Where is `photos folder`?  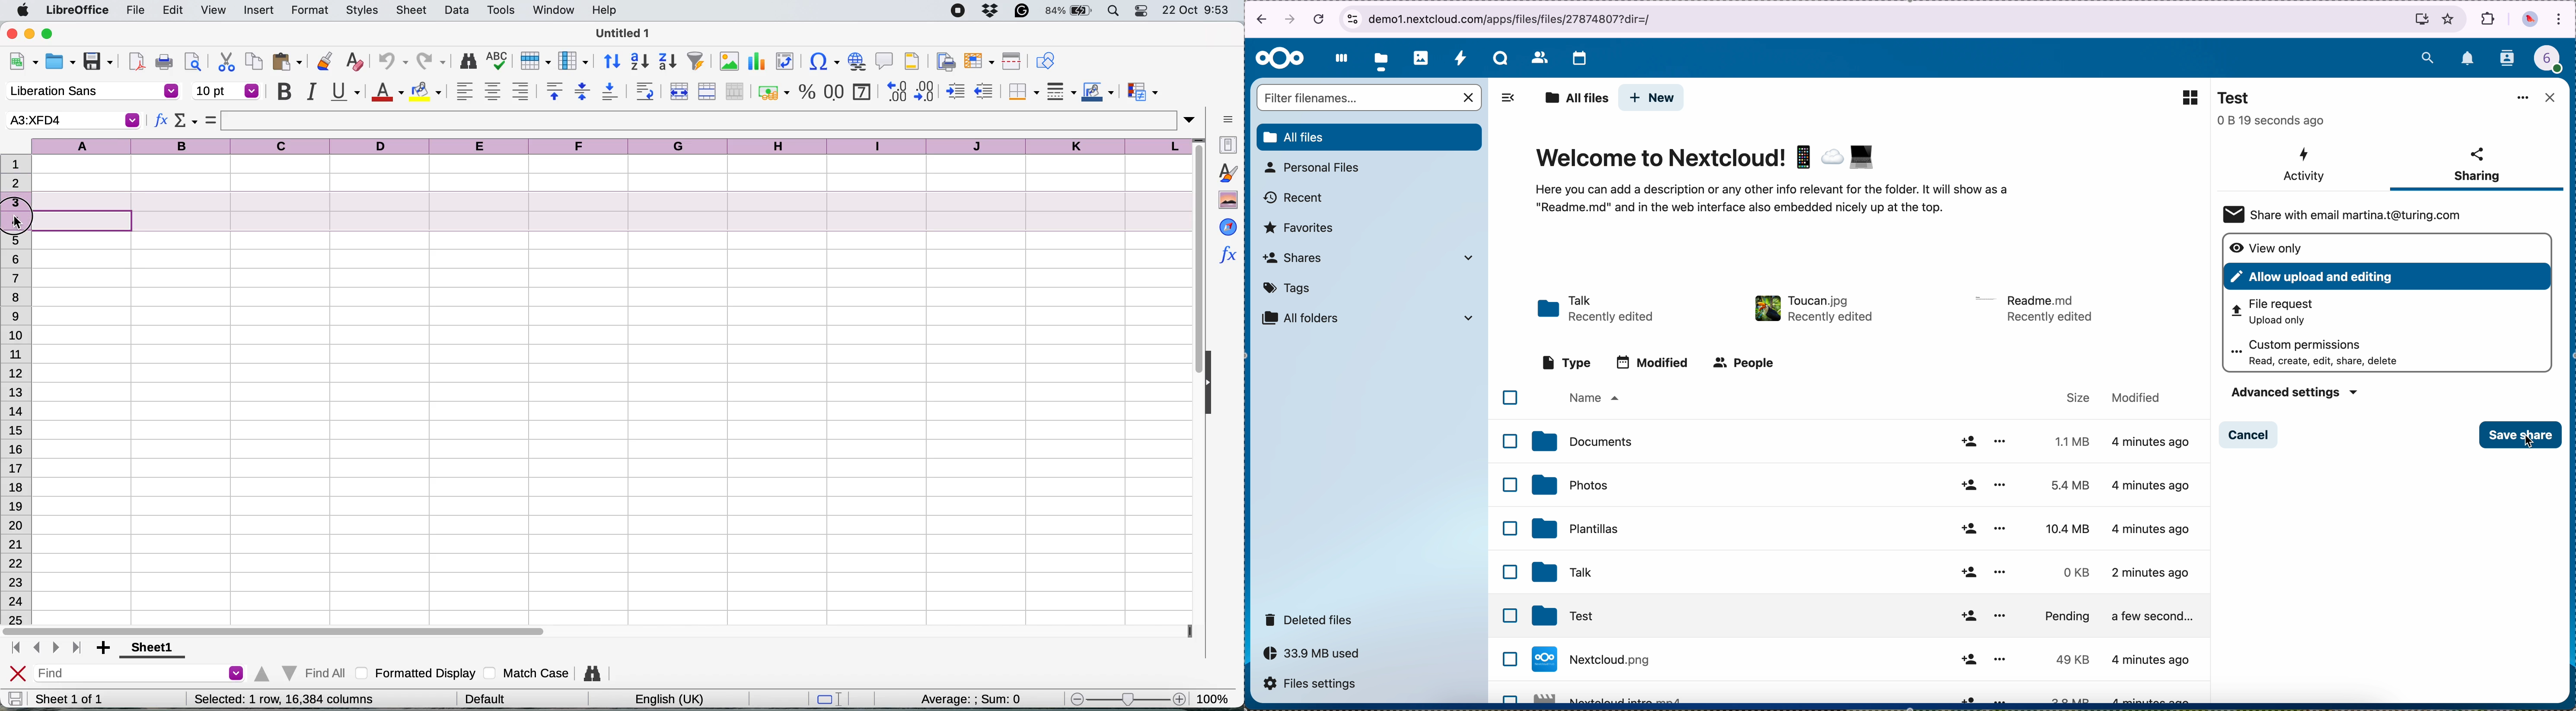
photos folder is located at coordinates (1866, 485).